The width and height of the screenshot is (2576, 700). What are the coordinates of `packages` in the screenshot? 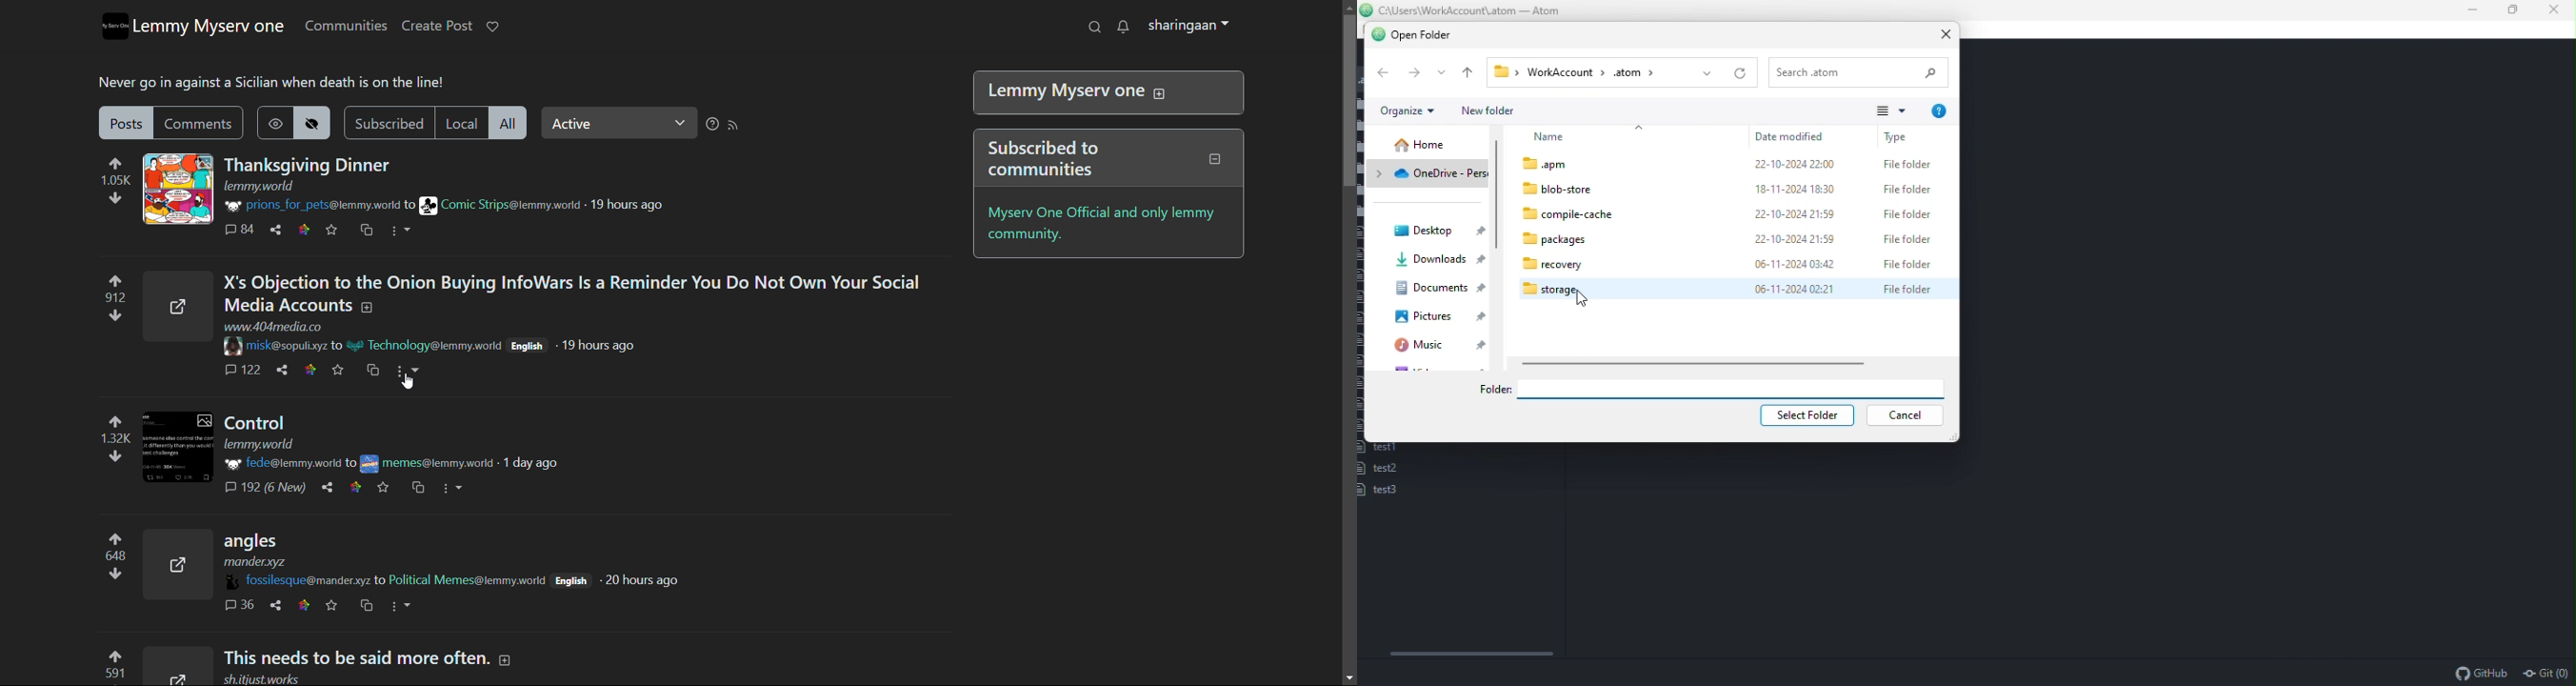 It's located at (1733, 241).